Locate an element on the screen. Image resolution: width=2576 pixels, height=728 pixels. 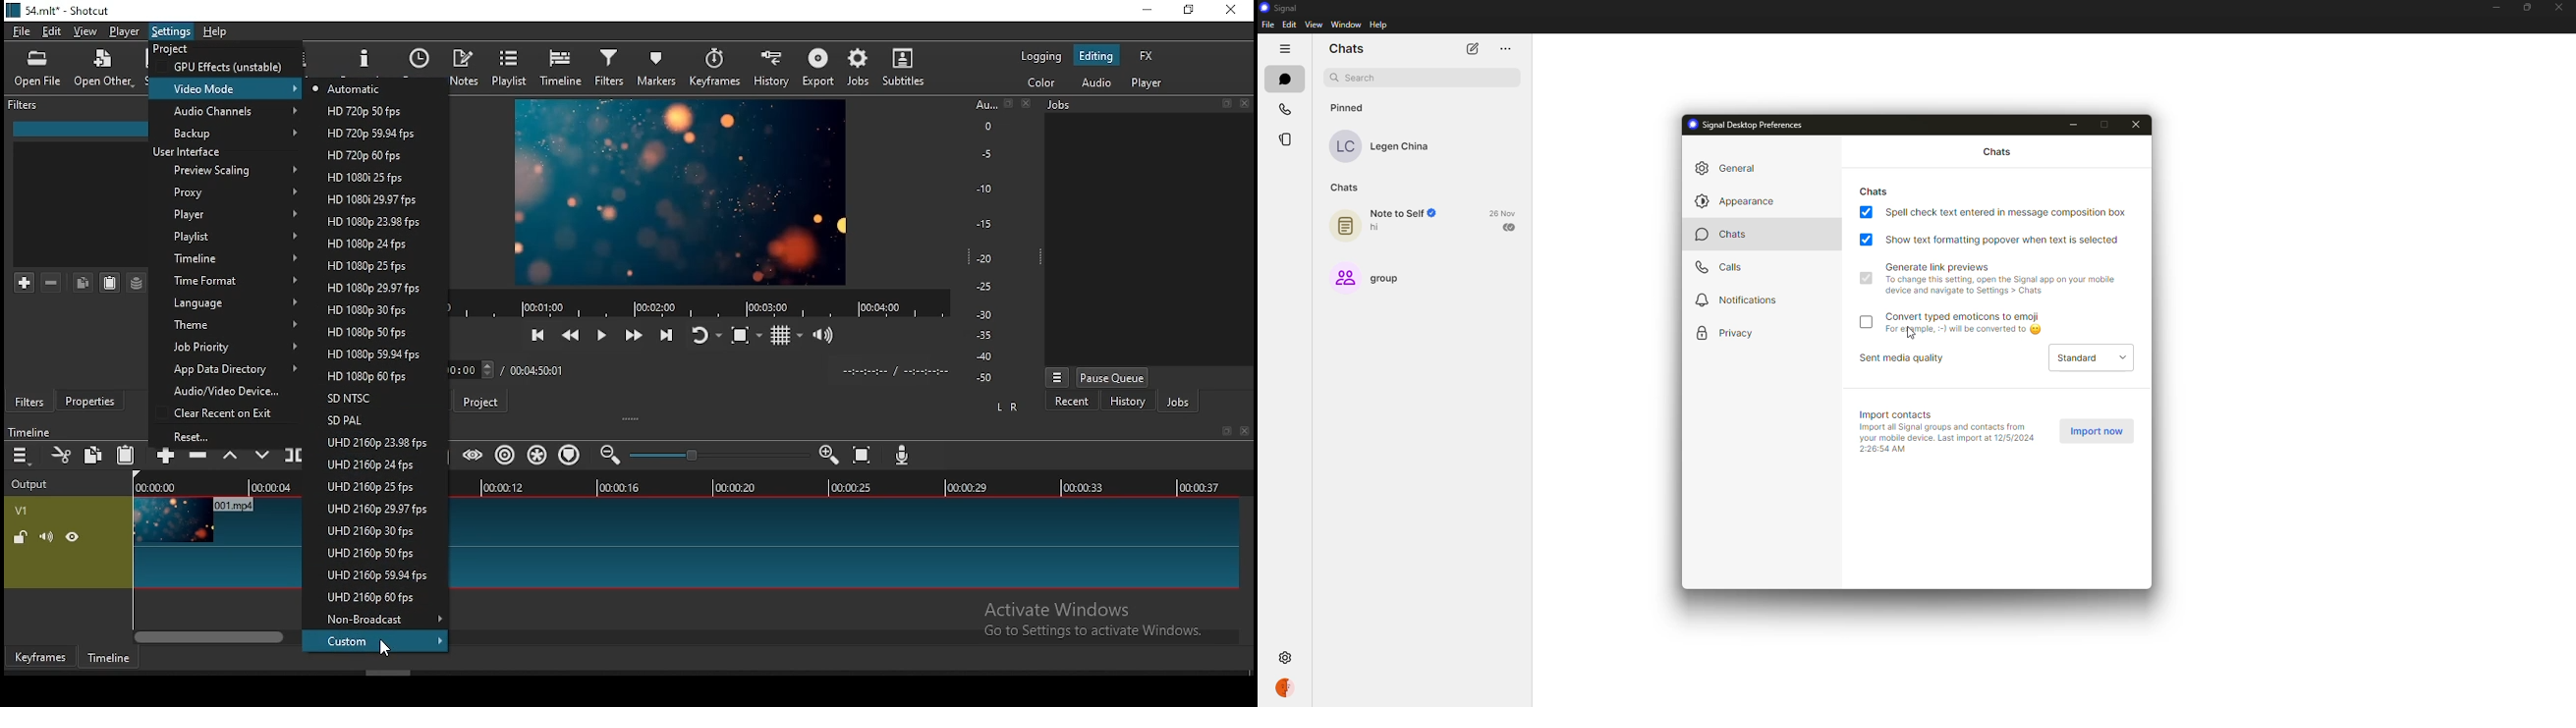
play quickly backwards is located at coordinates (572, 332).